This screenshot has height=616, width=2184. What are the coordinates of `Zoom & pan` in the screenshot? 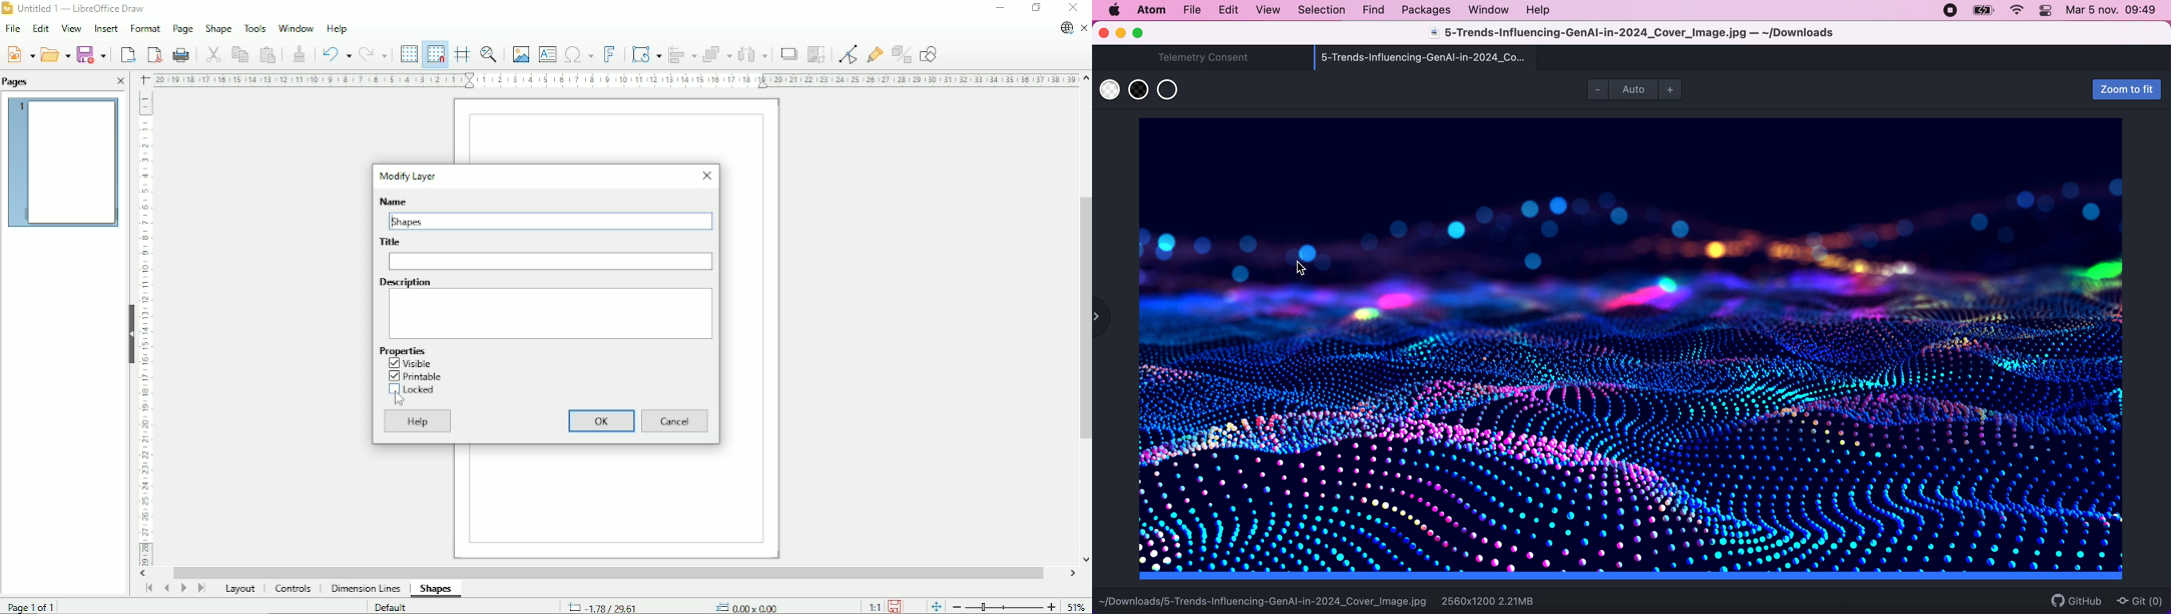 It's located at (487, 52).